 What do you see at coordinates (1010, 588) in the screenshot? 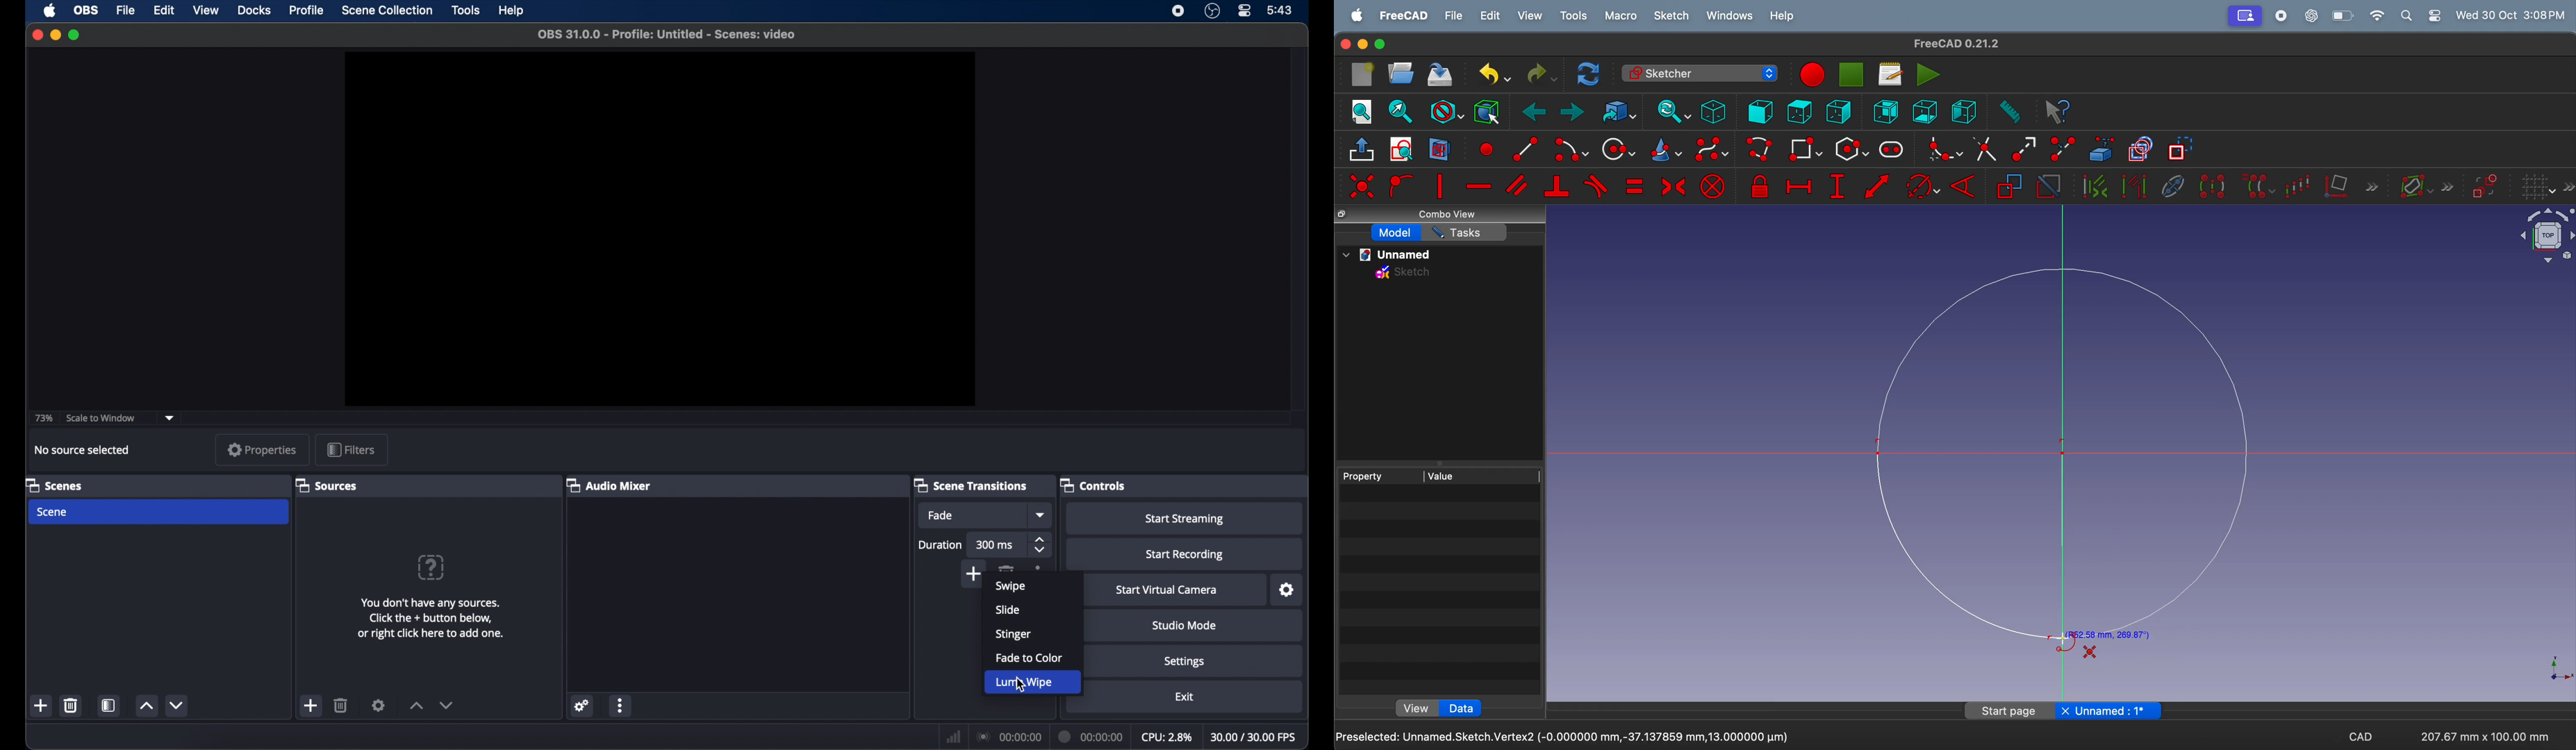
I see `swipe` at bounding box center [1010, 588].